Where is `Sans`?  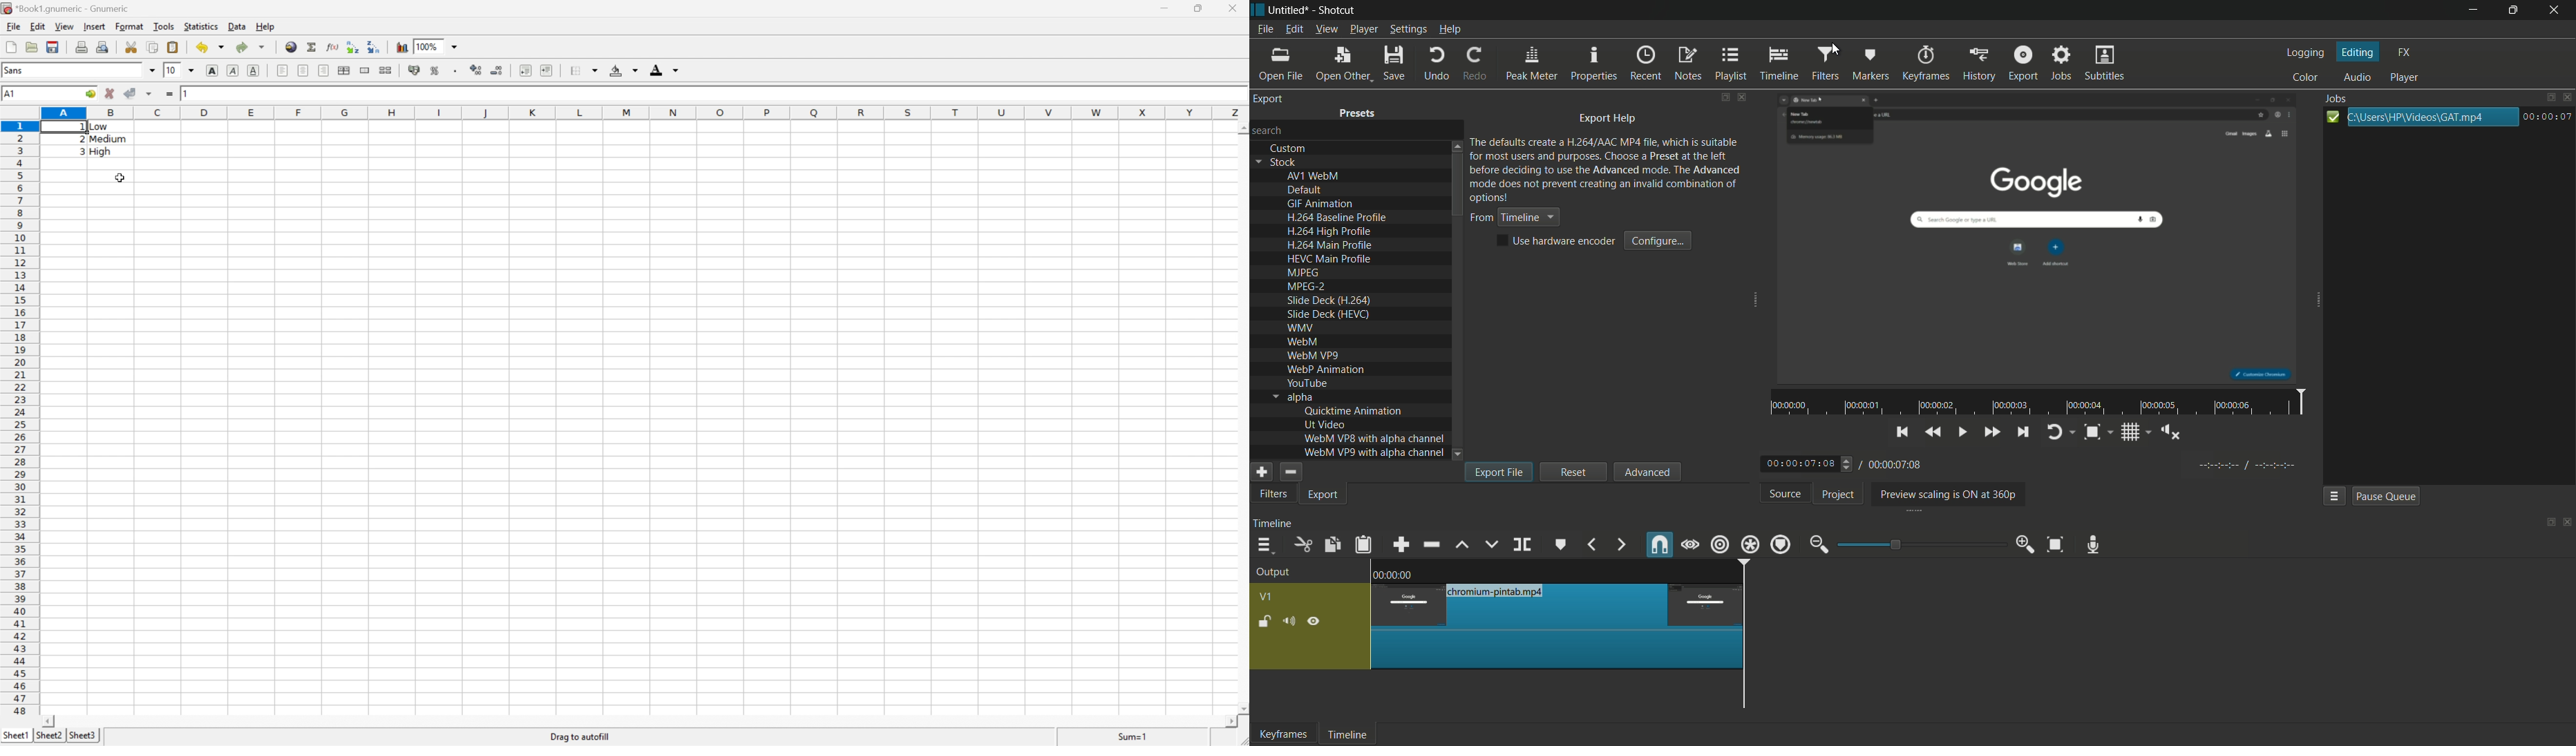
Sans is located at coordinates (17, 70).